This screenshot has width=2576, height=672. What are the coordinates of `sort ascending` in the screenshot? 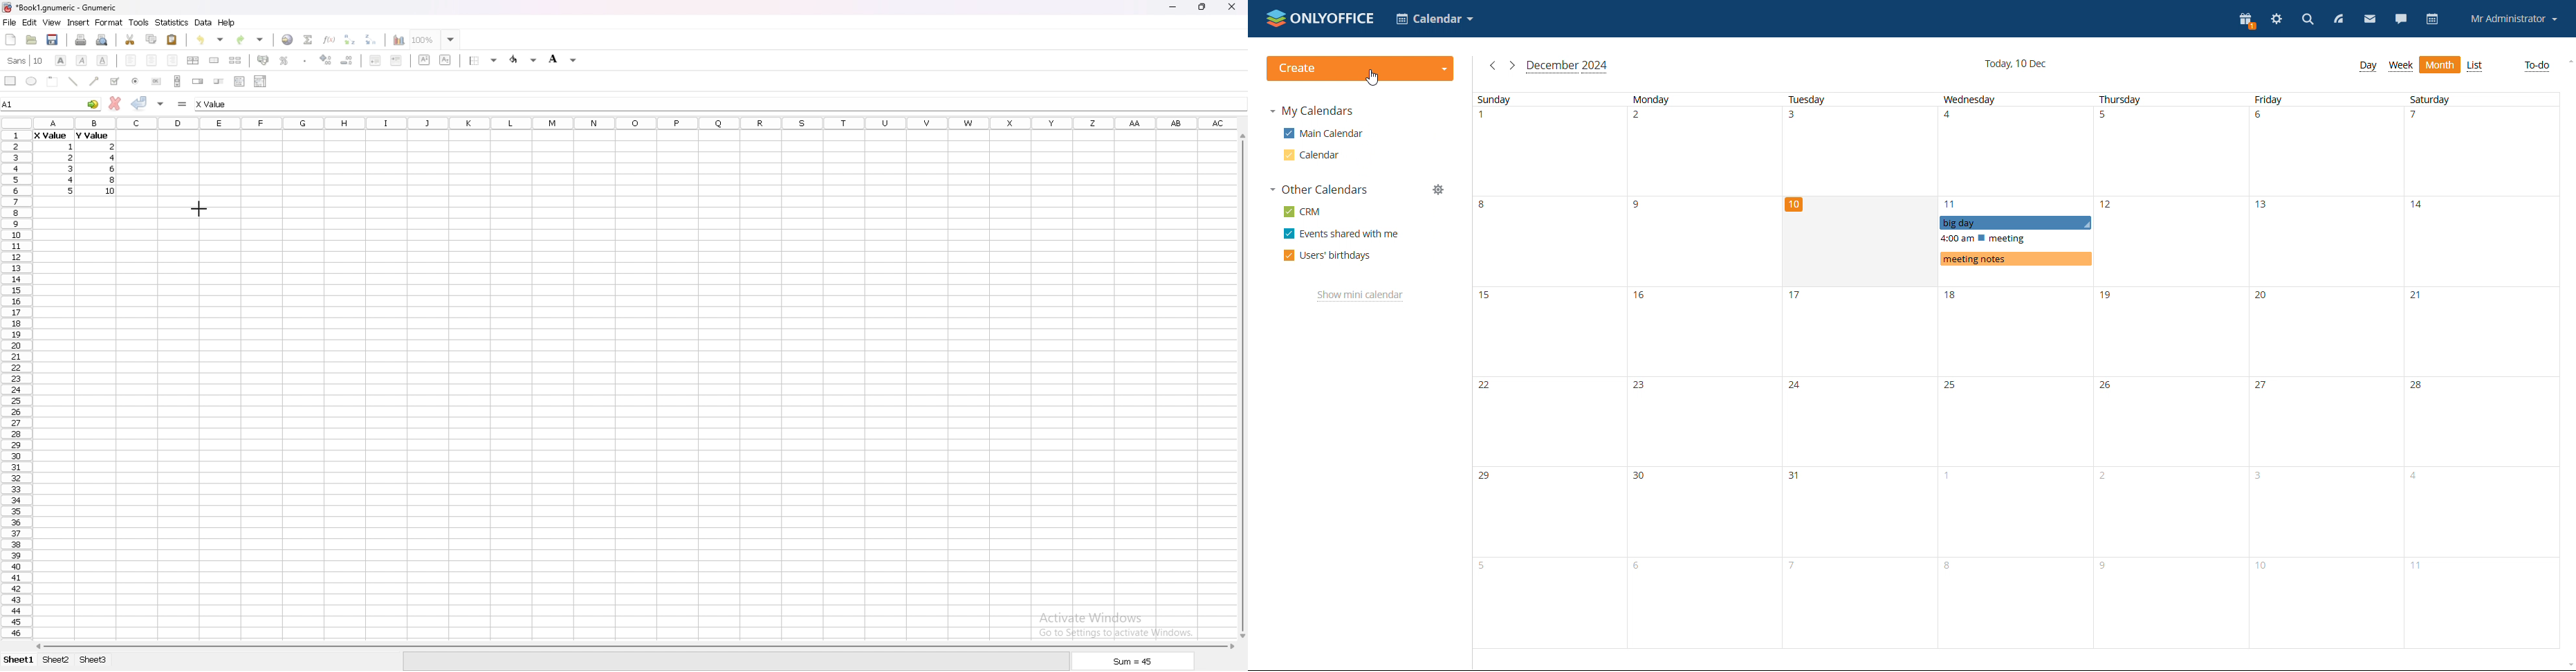 It's located at (349, 39).